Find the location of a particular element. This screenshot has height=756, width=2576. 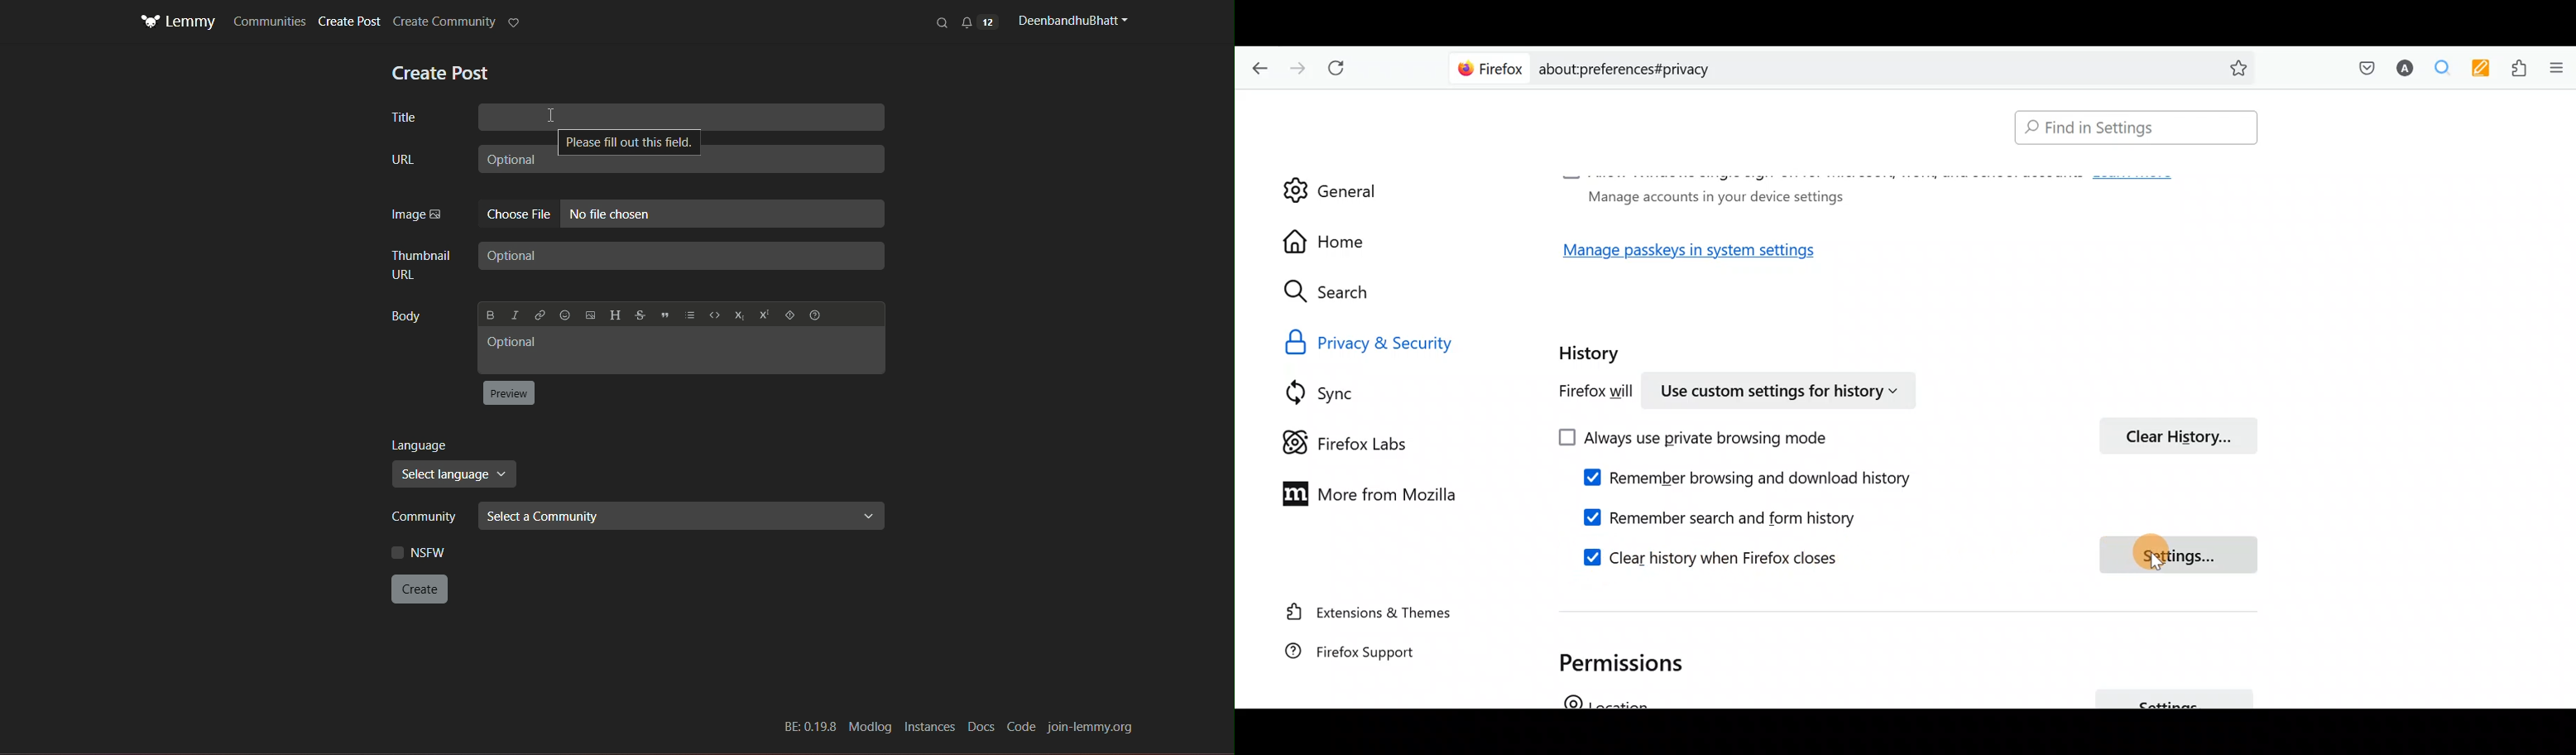

Choose file is located at coordinates (519, 214).